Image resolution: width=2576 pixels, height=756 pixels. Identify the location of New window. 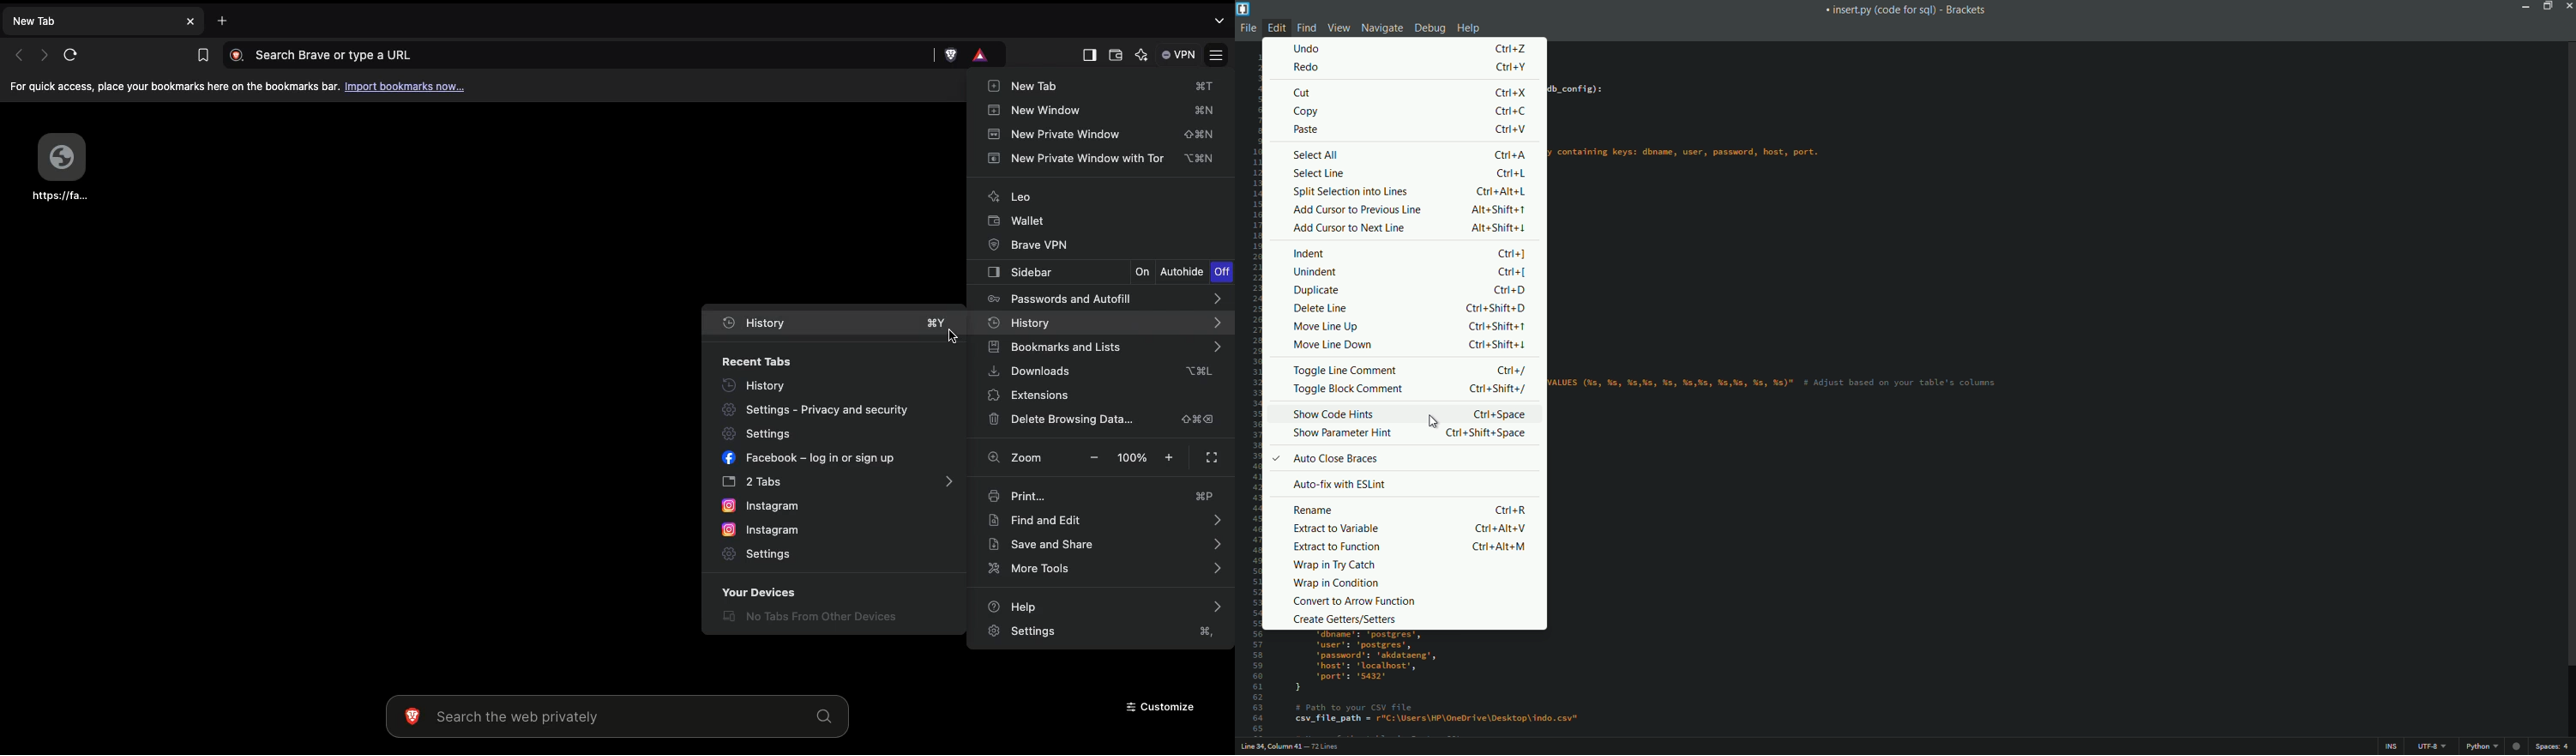
(1093, 112).